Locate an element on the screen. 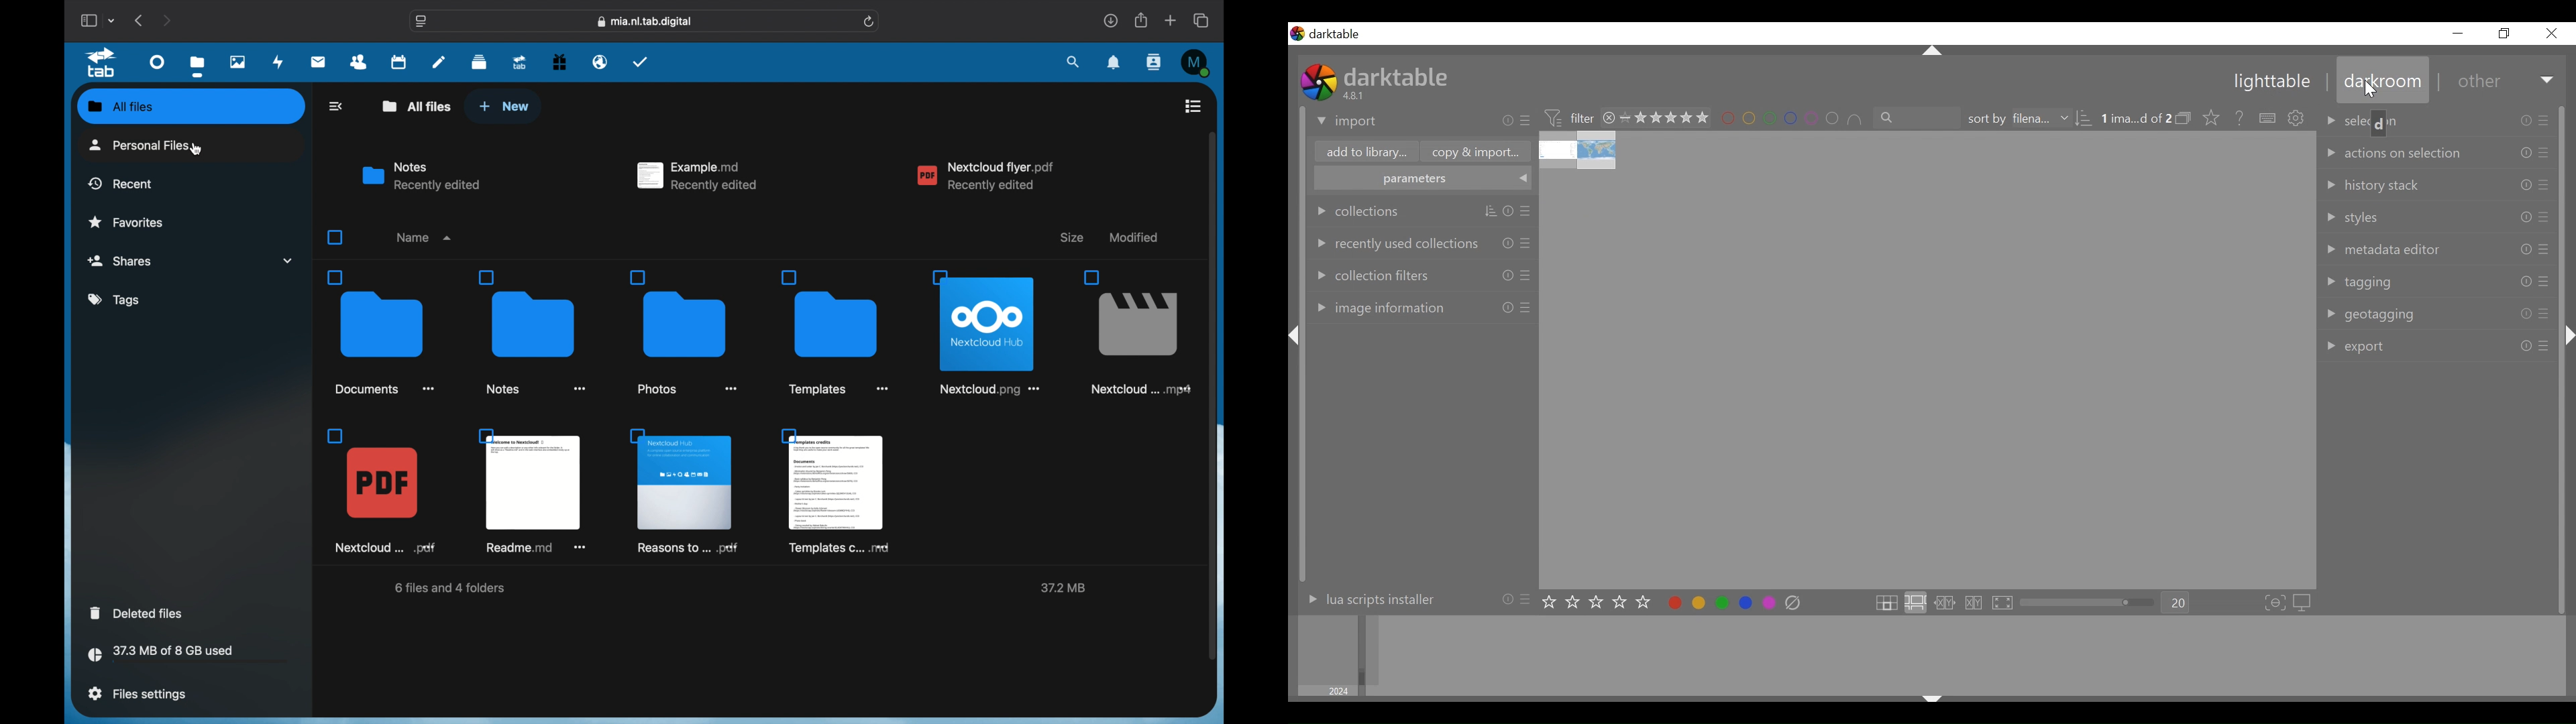 This screenshot has width=2576, height=728. add to library is located at coordinates (1362, 151).